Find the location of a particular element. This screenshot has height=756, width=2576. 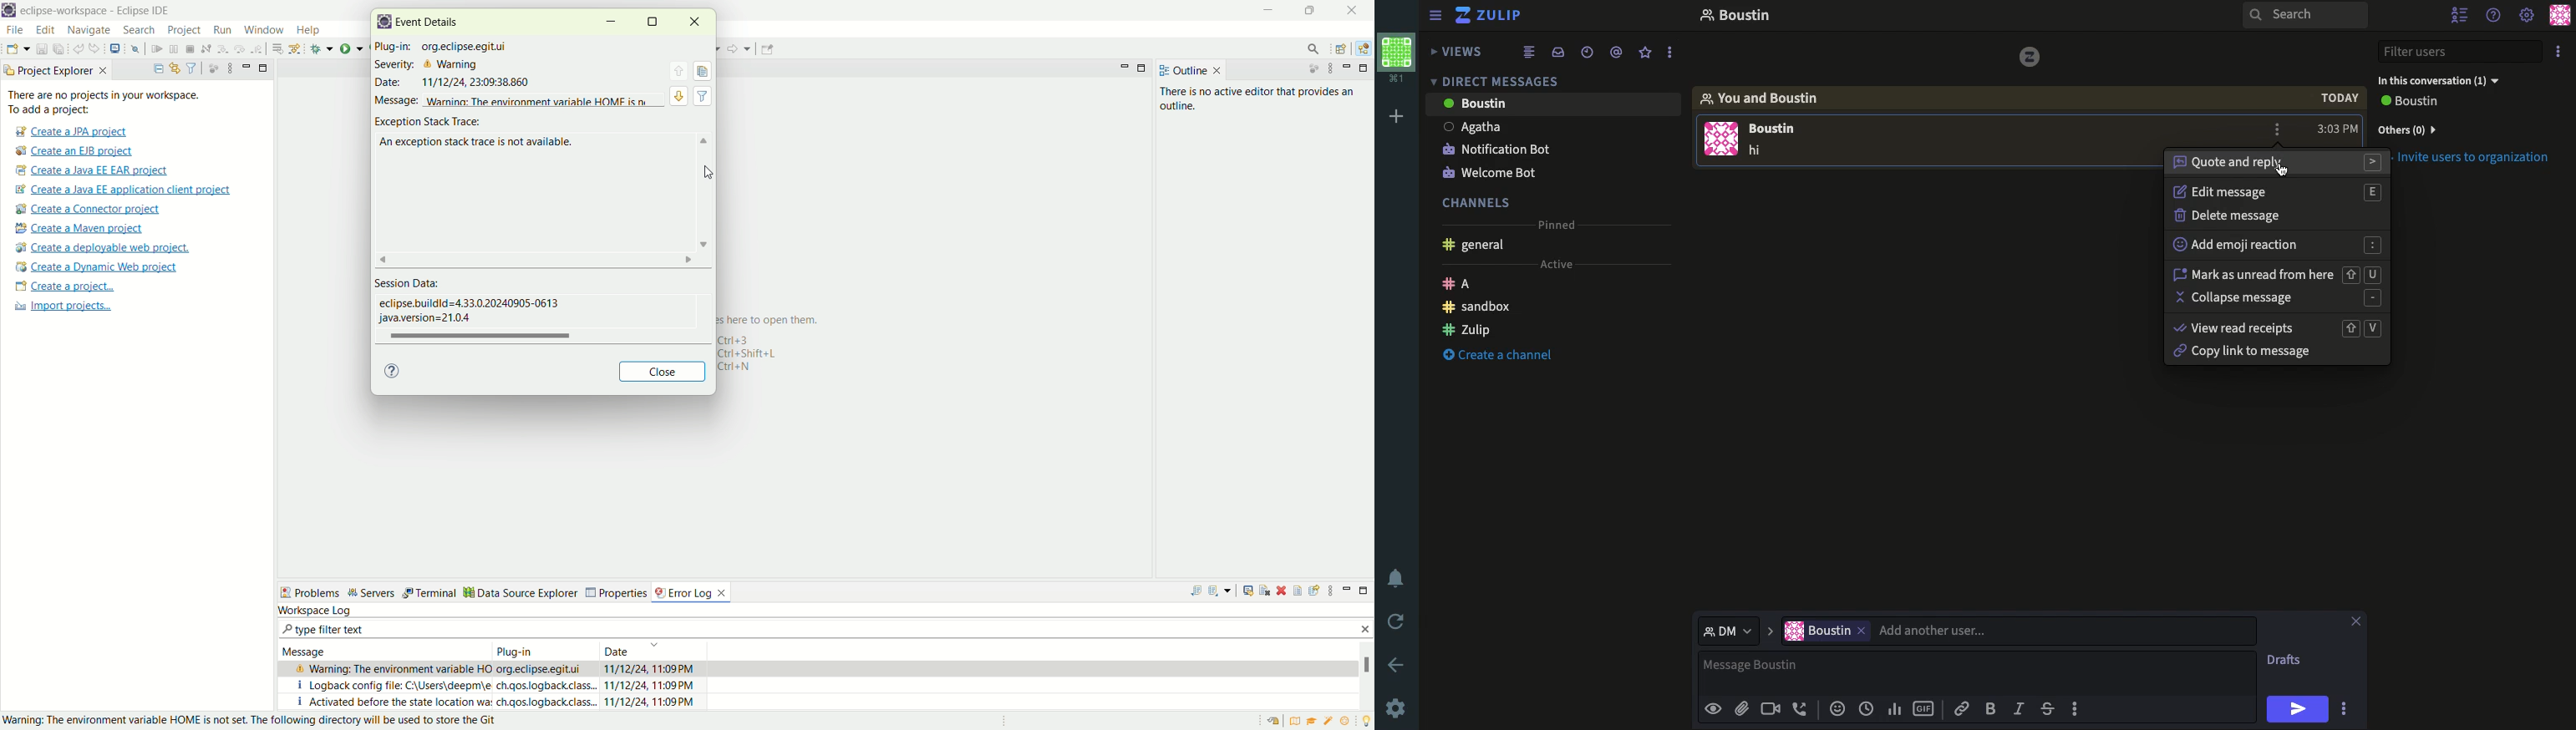

Zulip is located at coordinates (1489, 15).